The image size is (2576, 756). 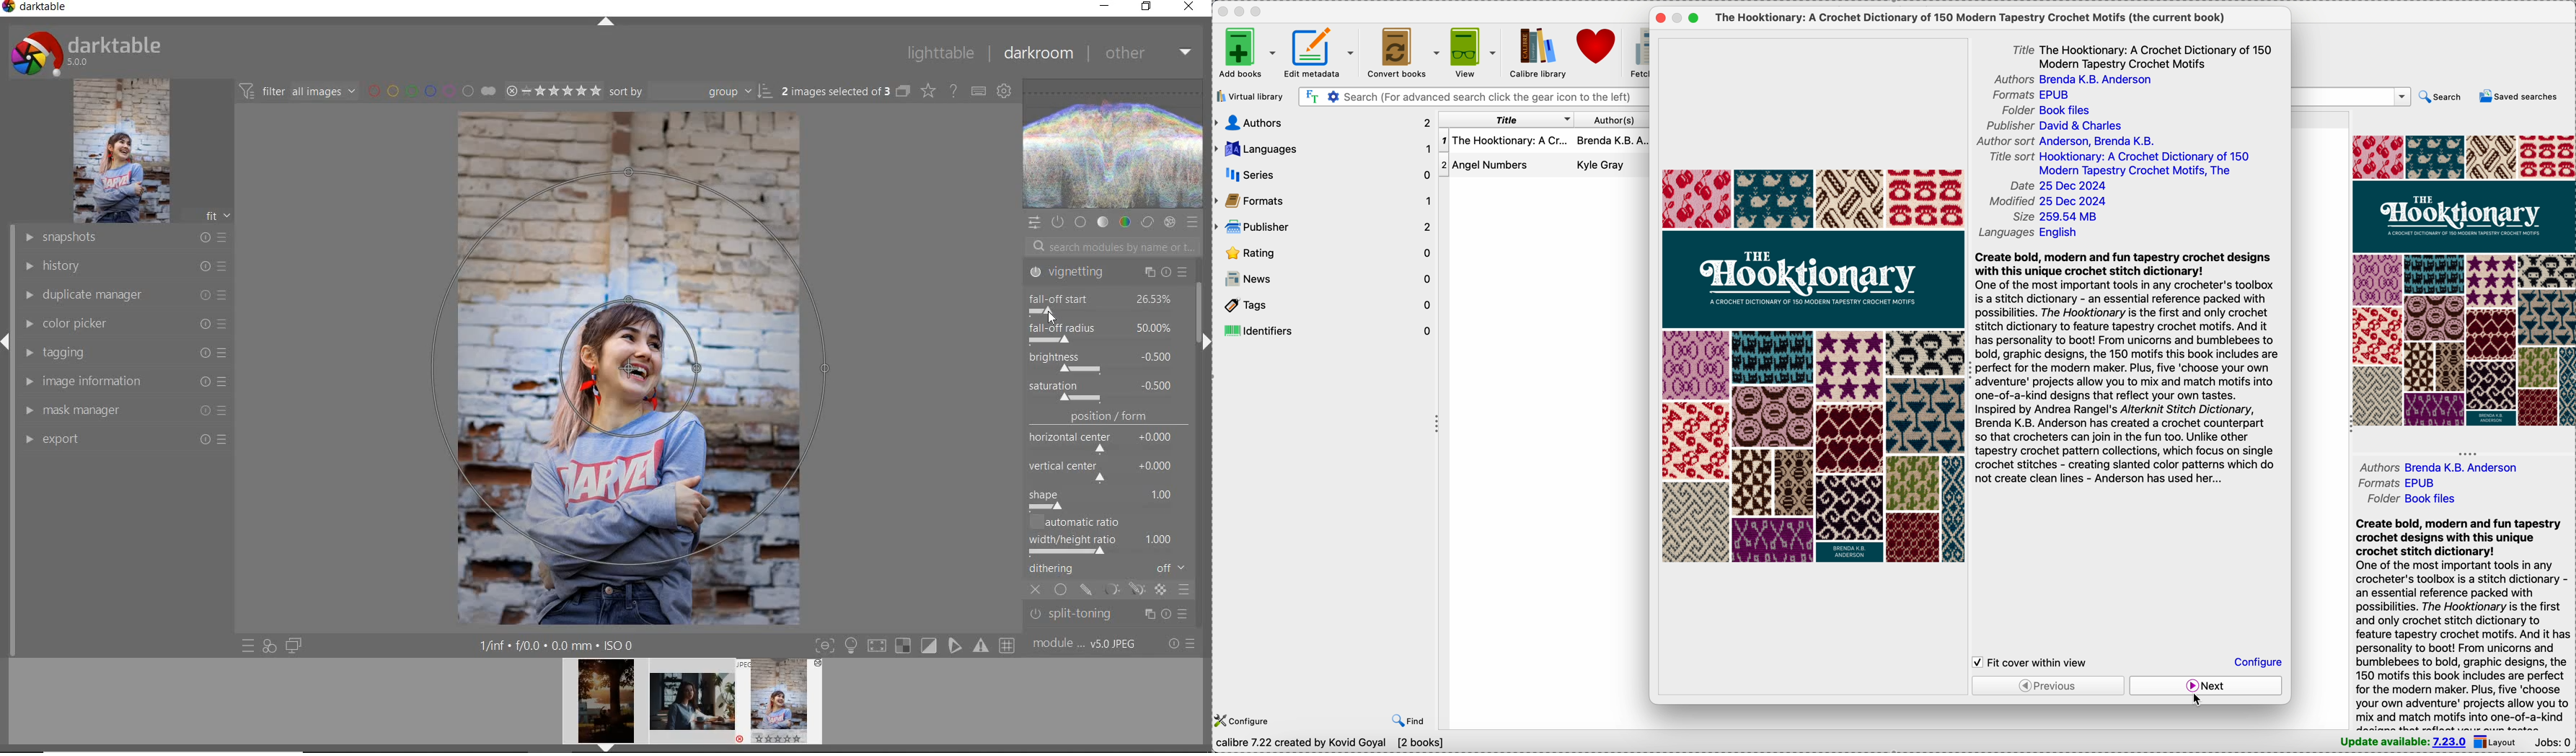 What do you see at coordinates (1503, 119) in the screenshot?
I see `title` at bounding box center [1503, 119].